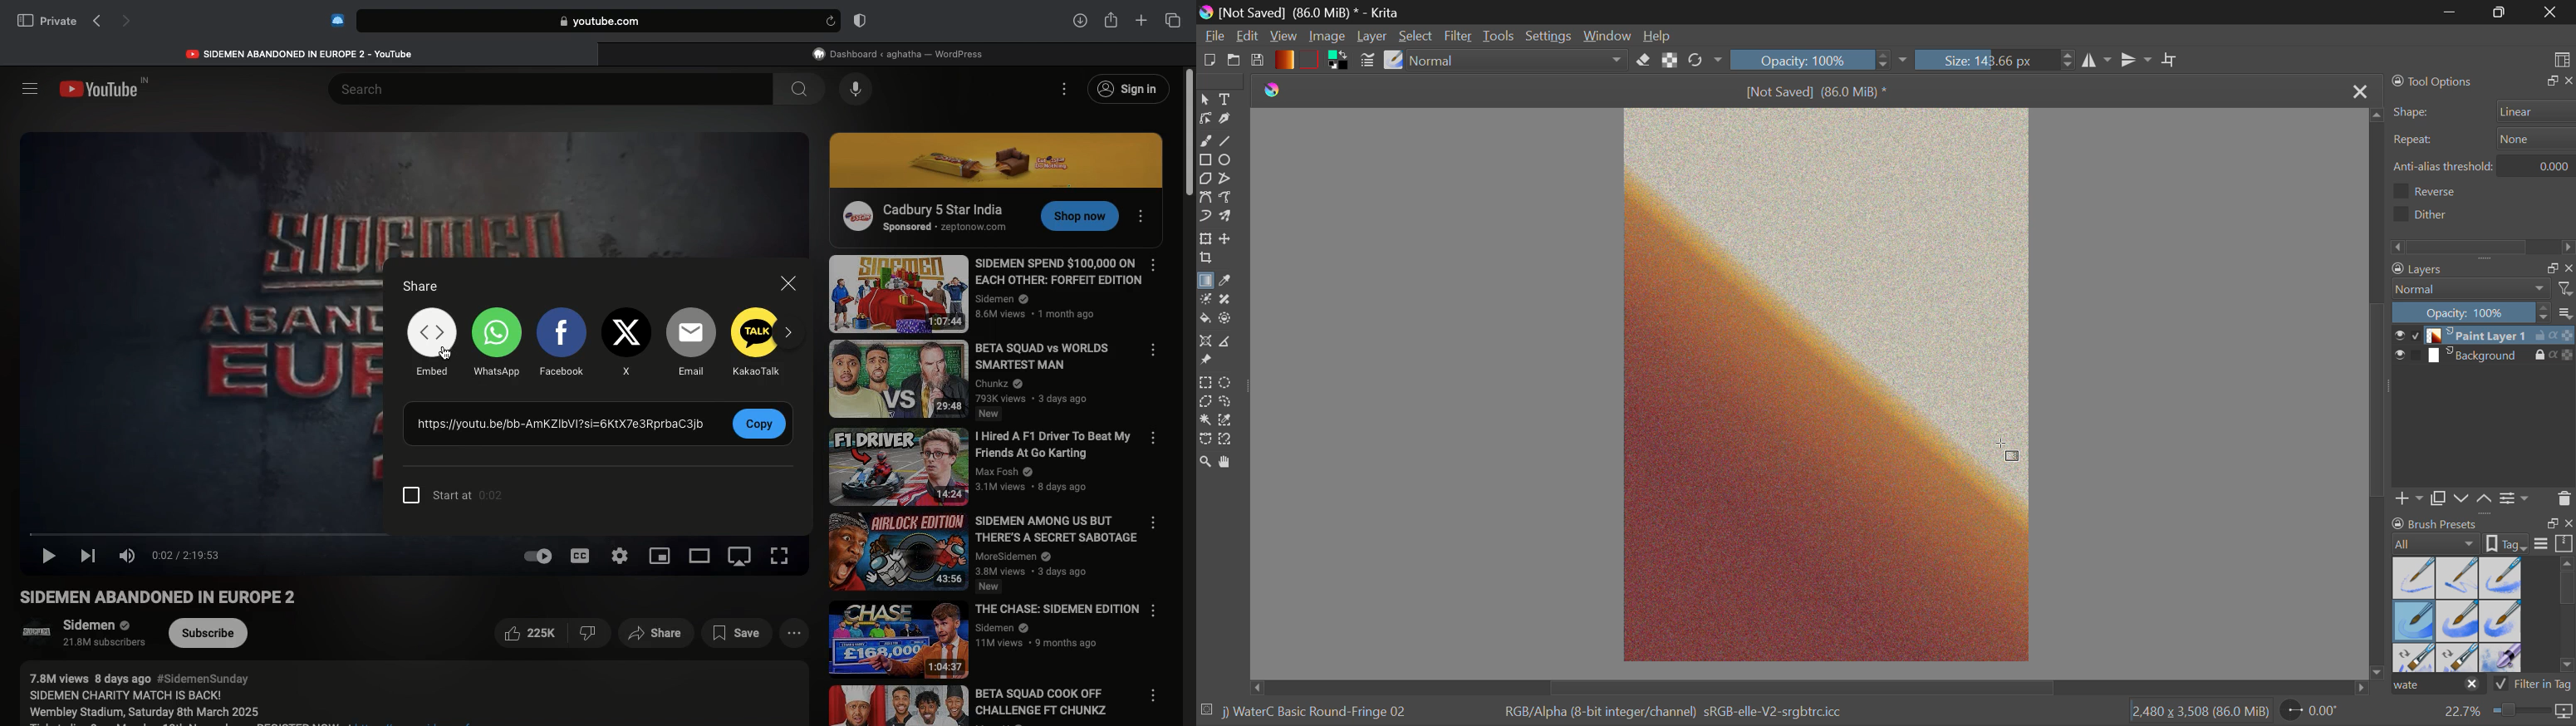 The height and width of the screenshot is (728, 2576). I want to click on Restore Down, so click(2452, 12).